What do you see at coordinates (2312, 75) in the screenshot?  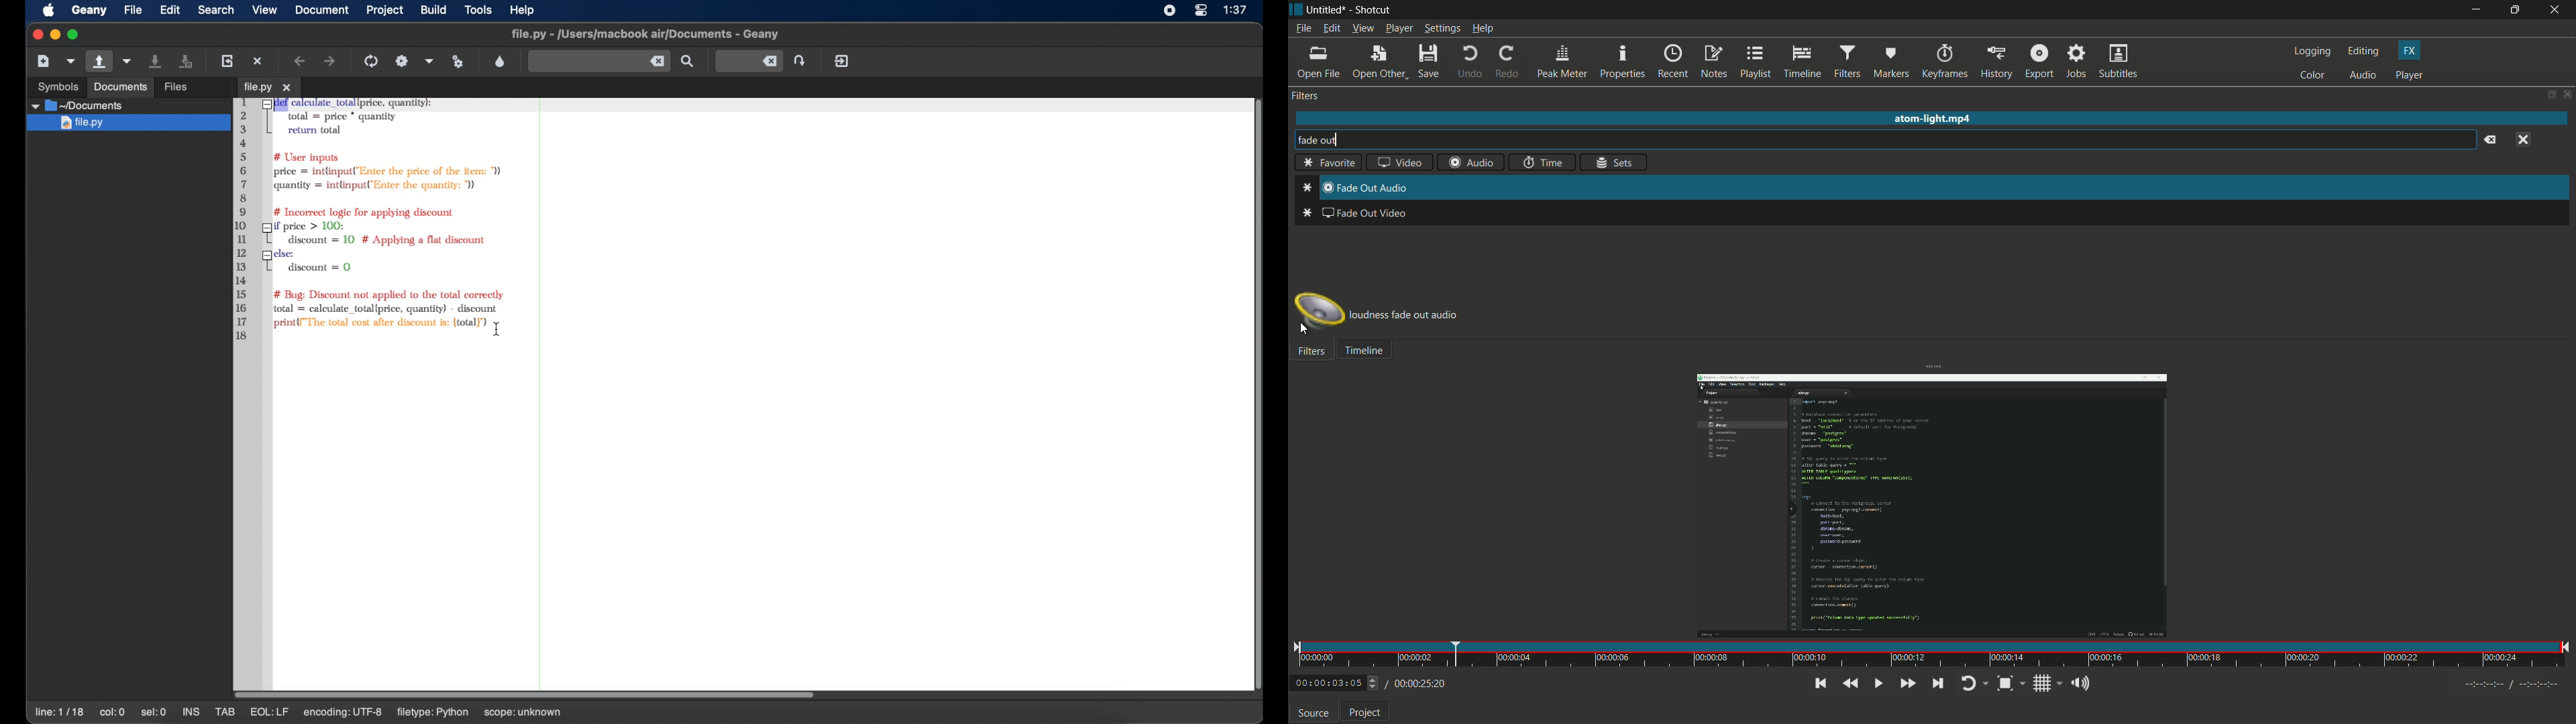 I see `color` at bounding box center [2312, 75].